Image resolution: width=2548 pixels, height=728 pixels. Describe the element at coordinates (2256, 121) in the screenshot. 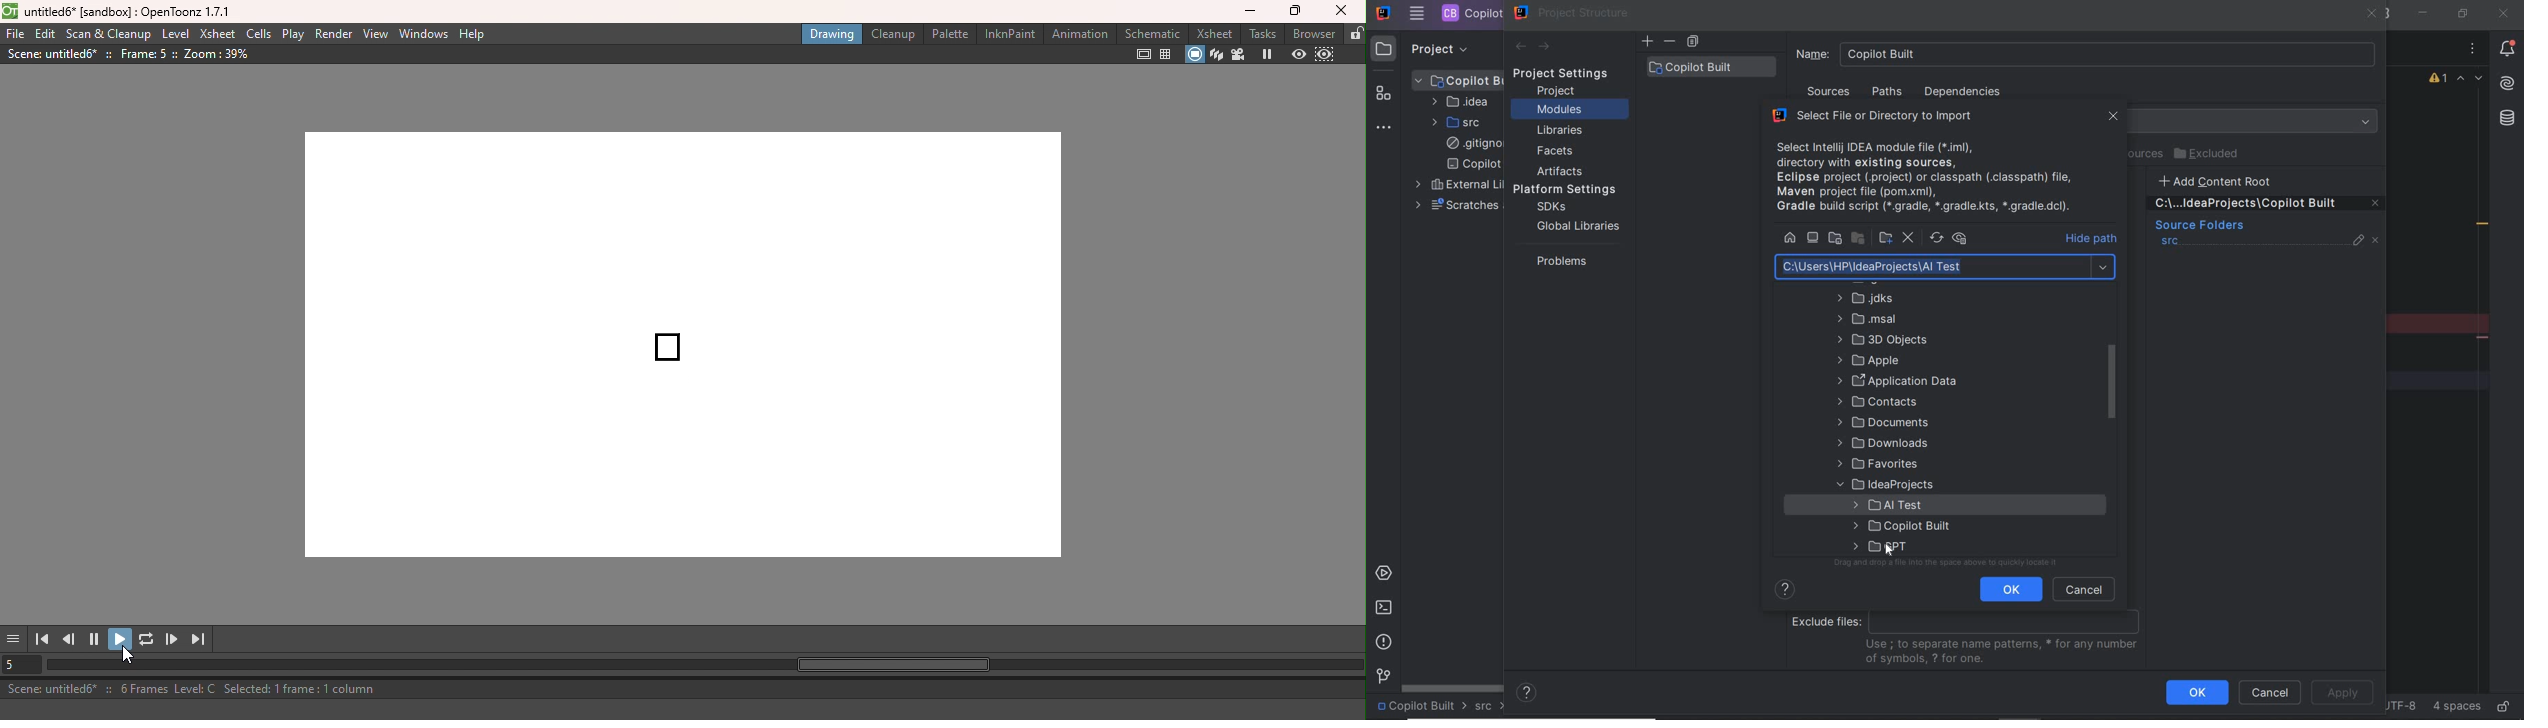

I see `Language Level` at that location.